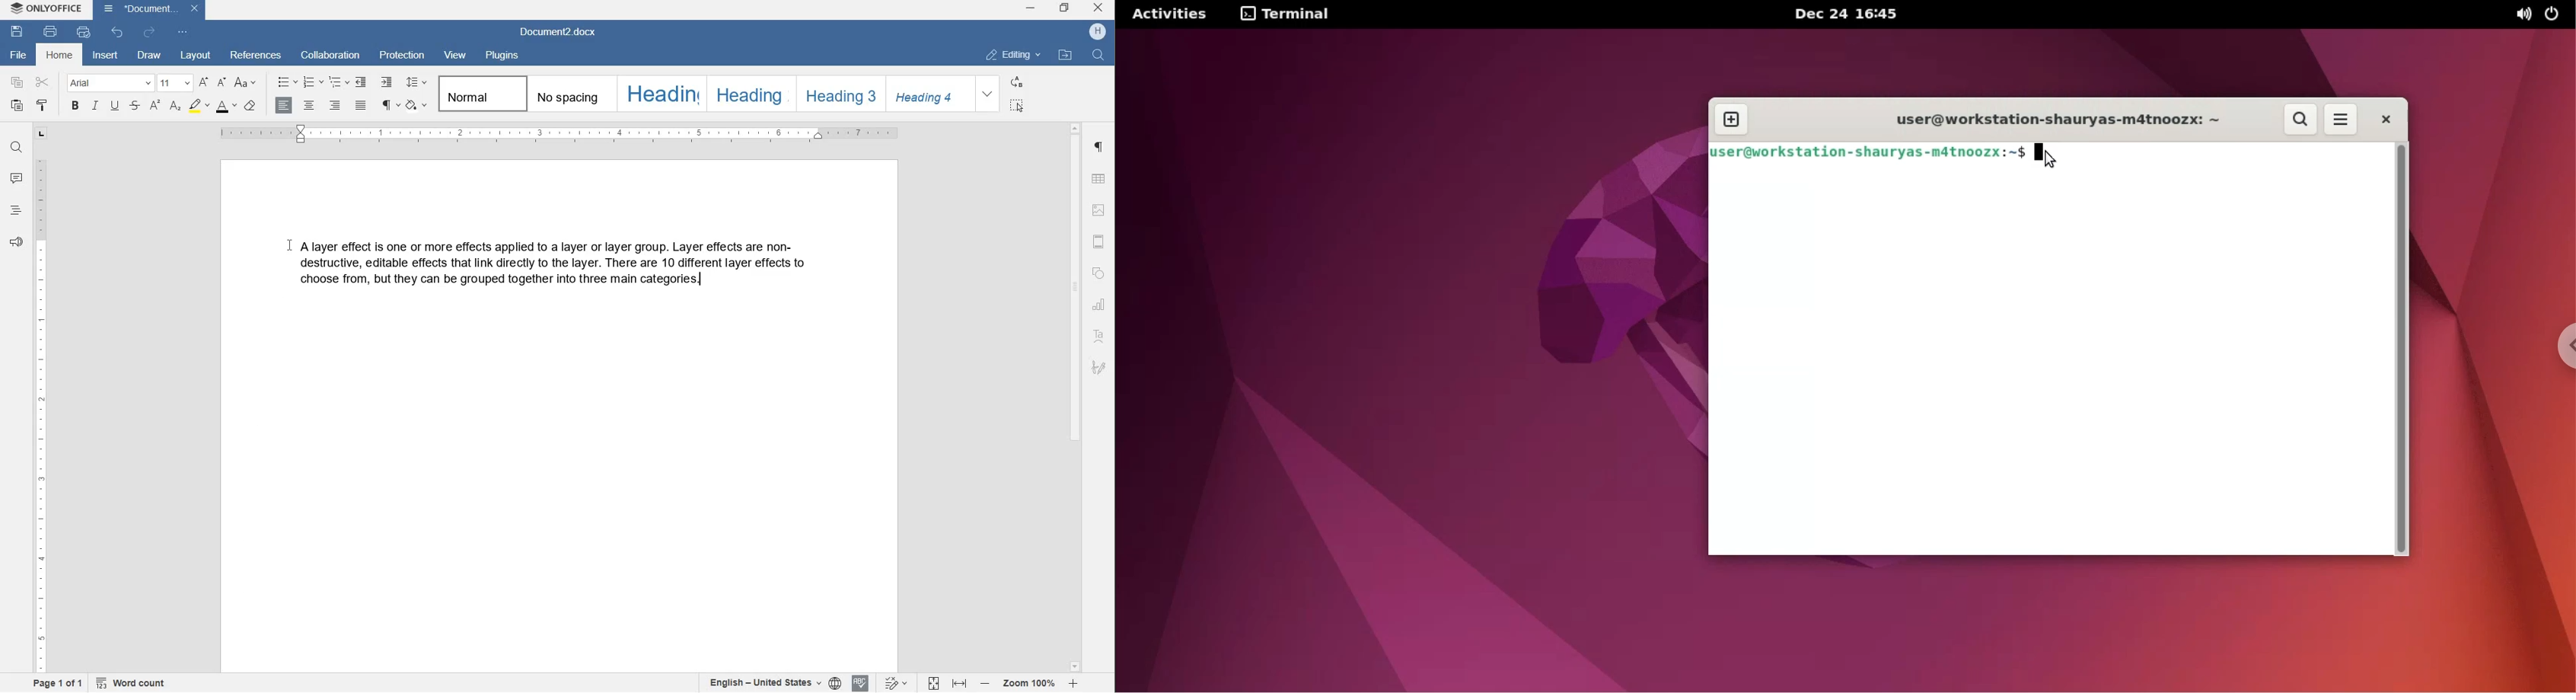 This screenshot has height=700, width=2576. I want to click on quick print, so click(83, 35).